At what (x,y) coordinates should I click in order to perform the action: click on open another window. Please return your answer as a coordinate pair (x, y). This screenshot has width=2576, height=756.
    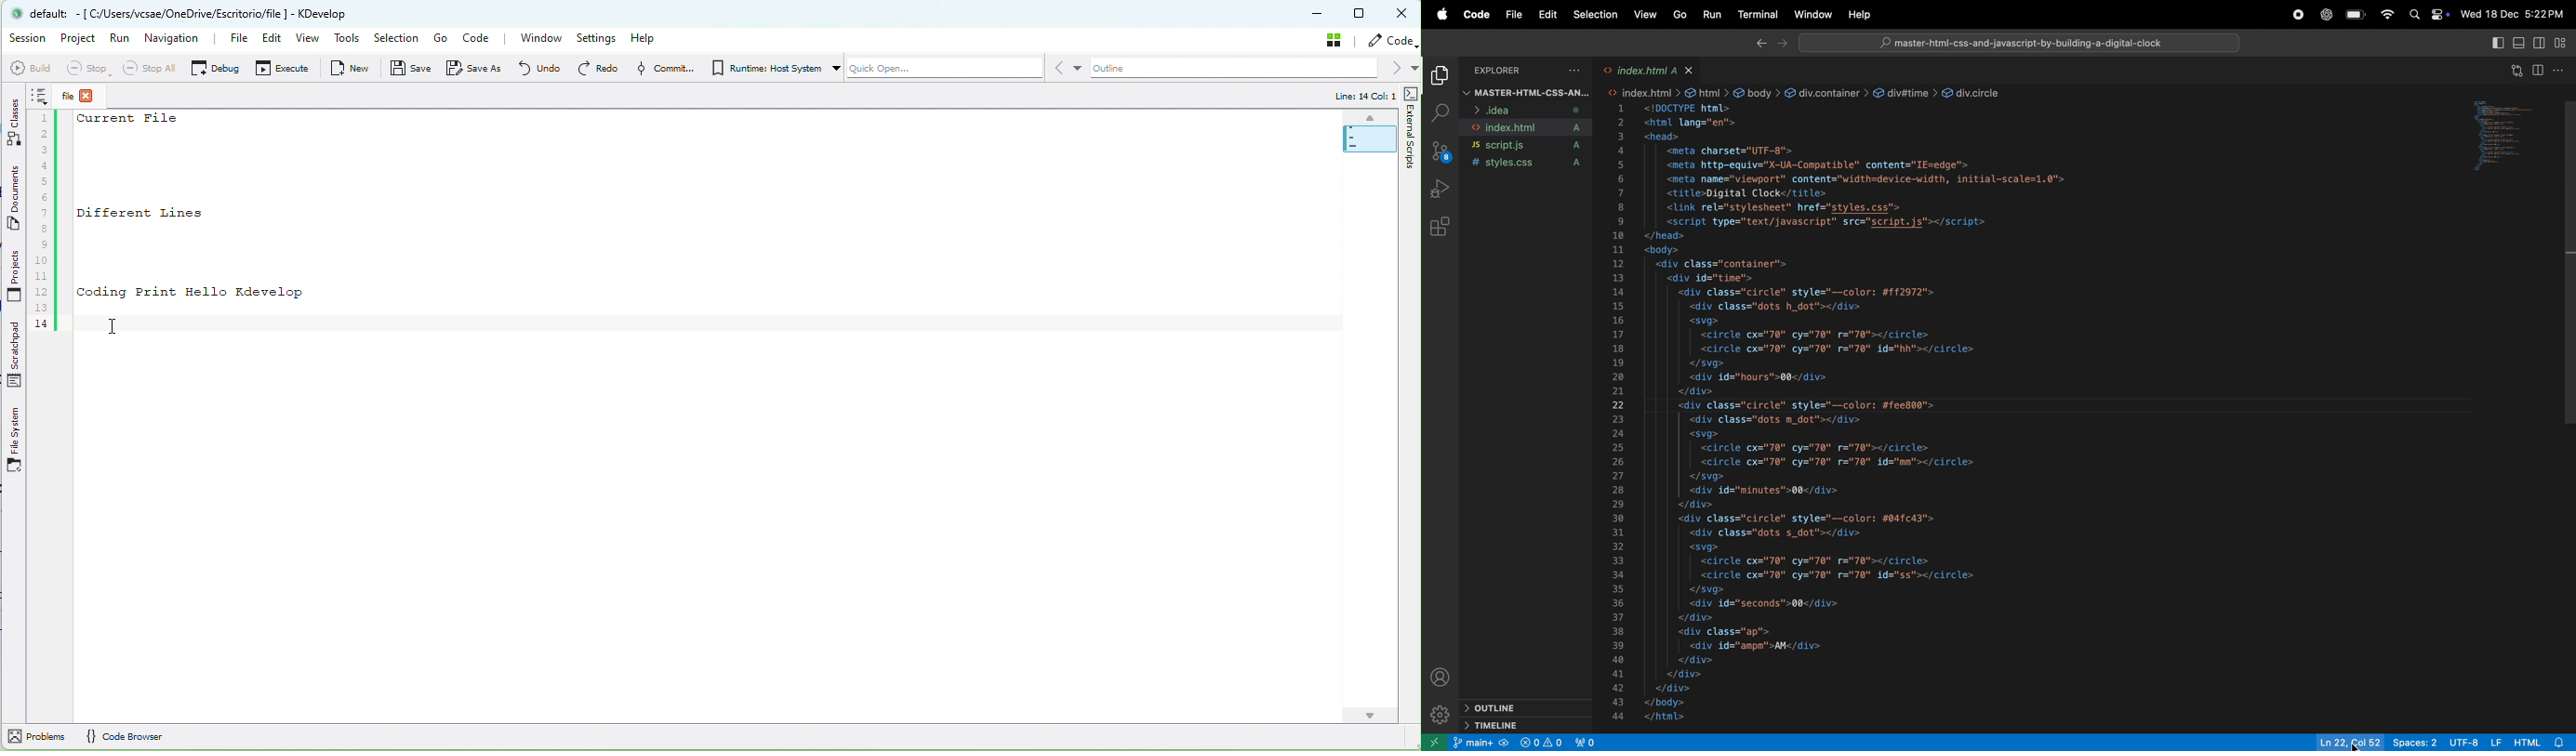
    Looking at the image, I should click on (1434, 742).